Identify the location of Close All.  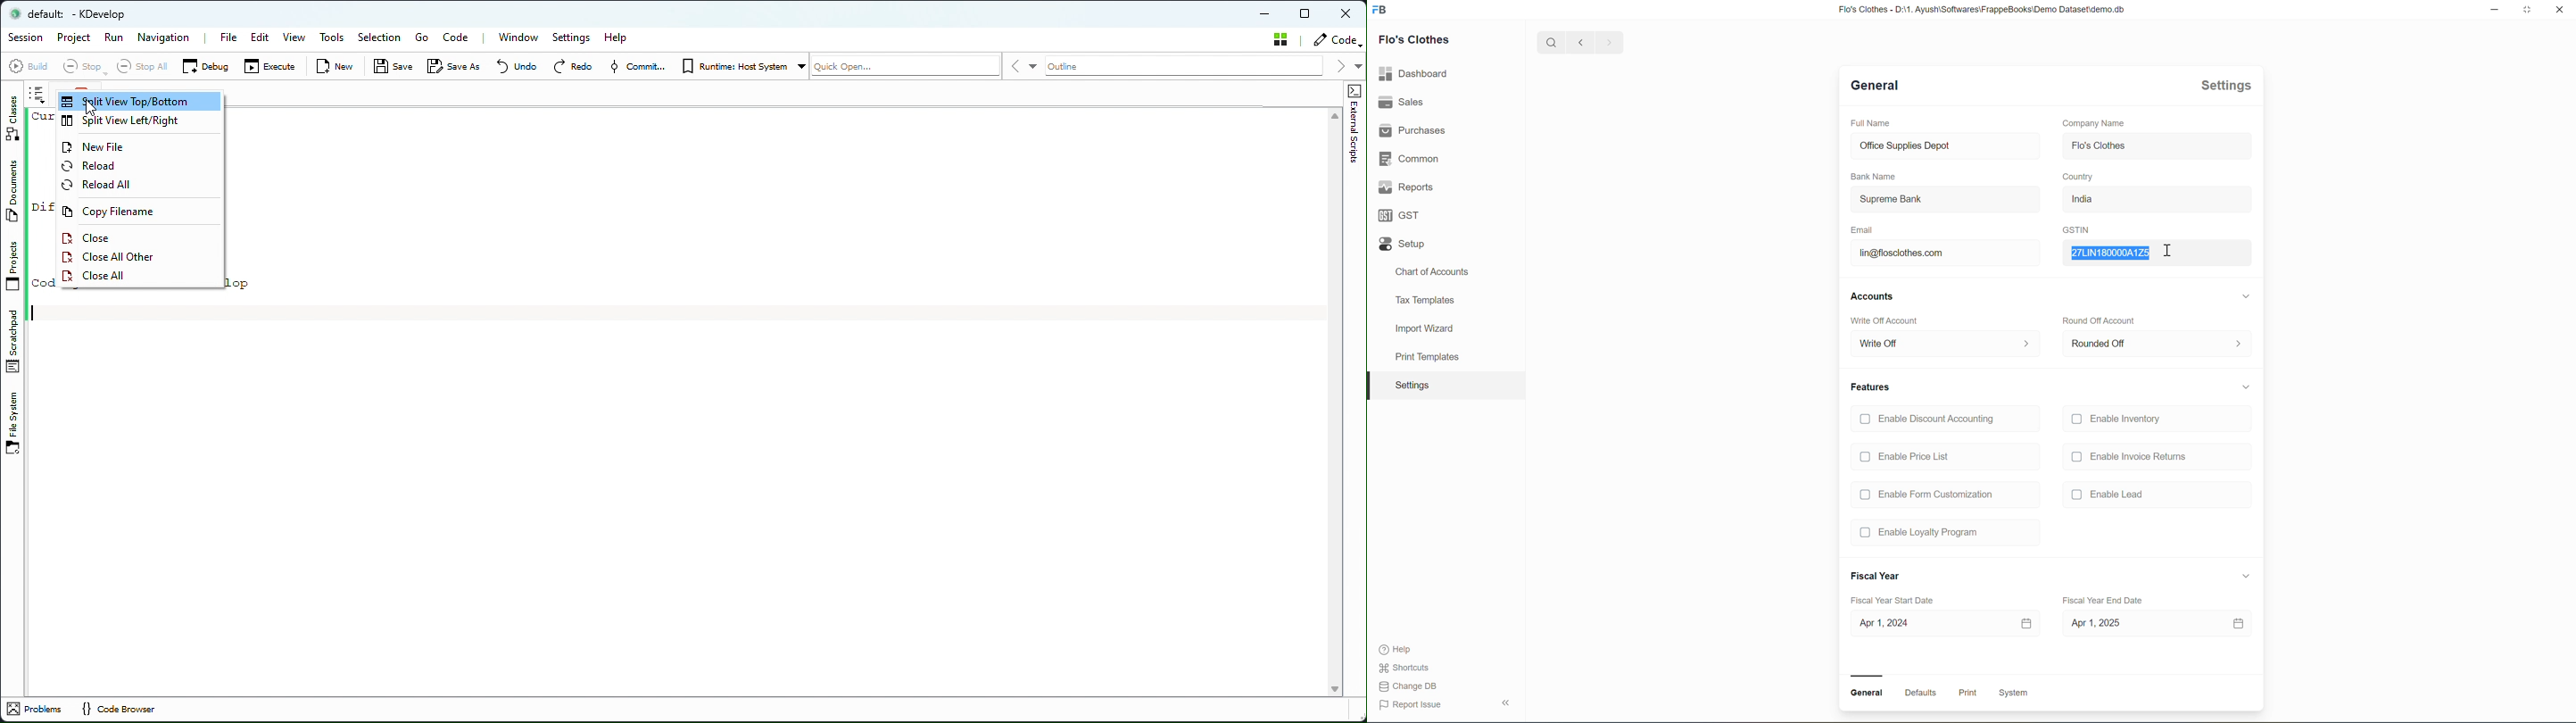
(144, 278).